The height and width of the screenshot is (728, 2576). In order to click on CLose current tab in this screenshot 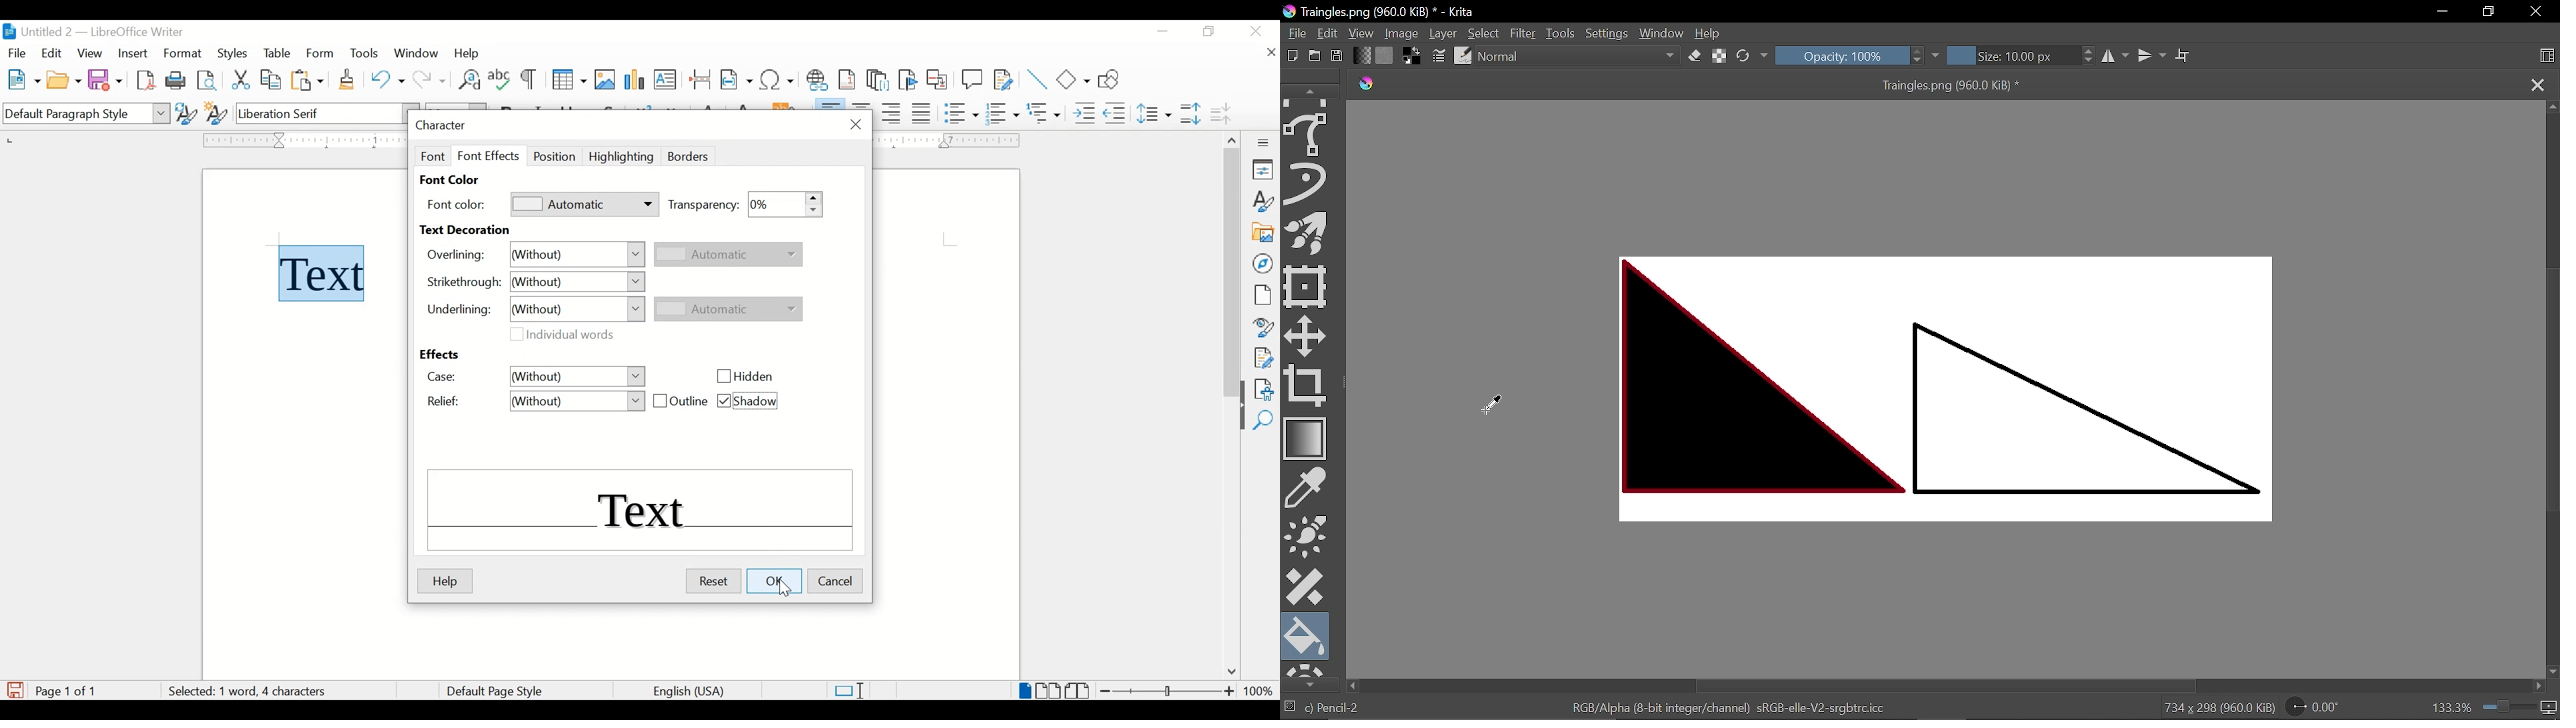, I will do `click(2538, 86)`.